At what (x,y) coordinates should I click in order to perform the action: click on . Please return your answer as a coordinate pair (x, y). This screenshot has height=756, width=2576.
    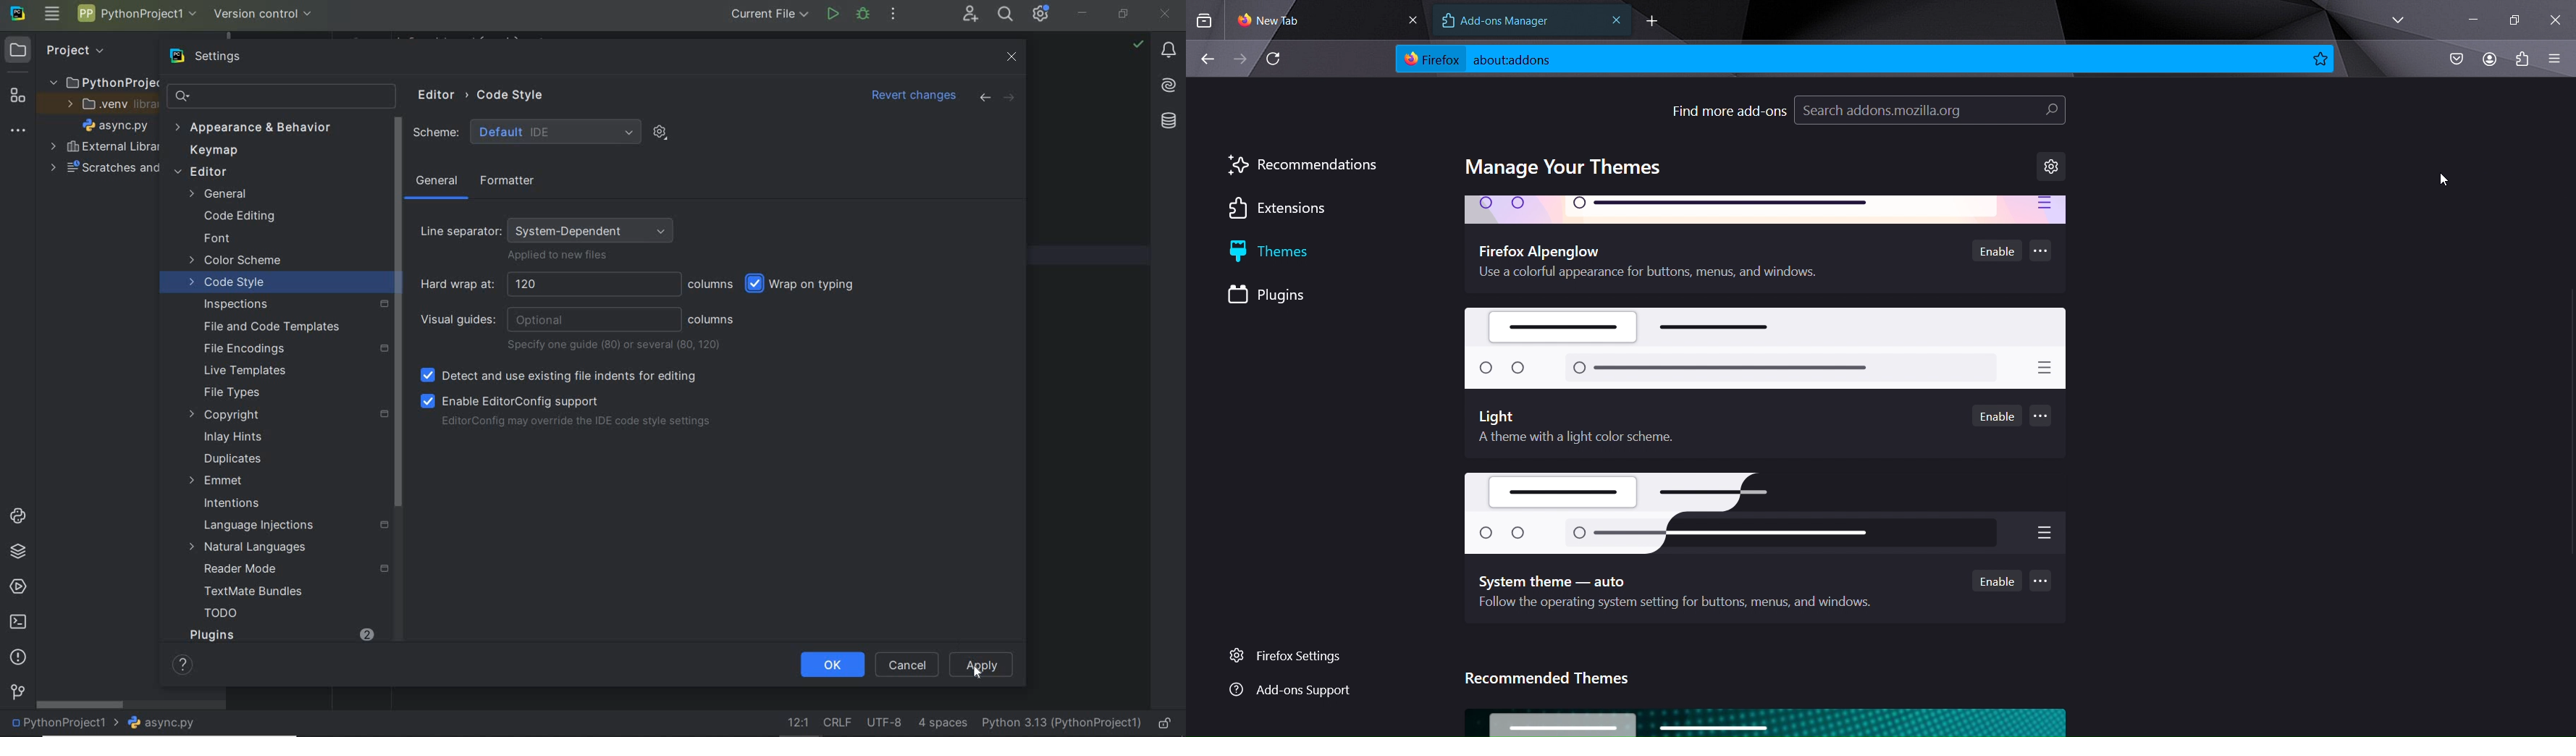
    Looking at the image, I should click on (1759, 508).